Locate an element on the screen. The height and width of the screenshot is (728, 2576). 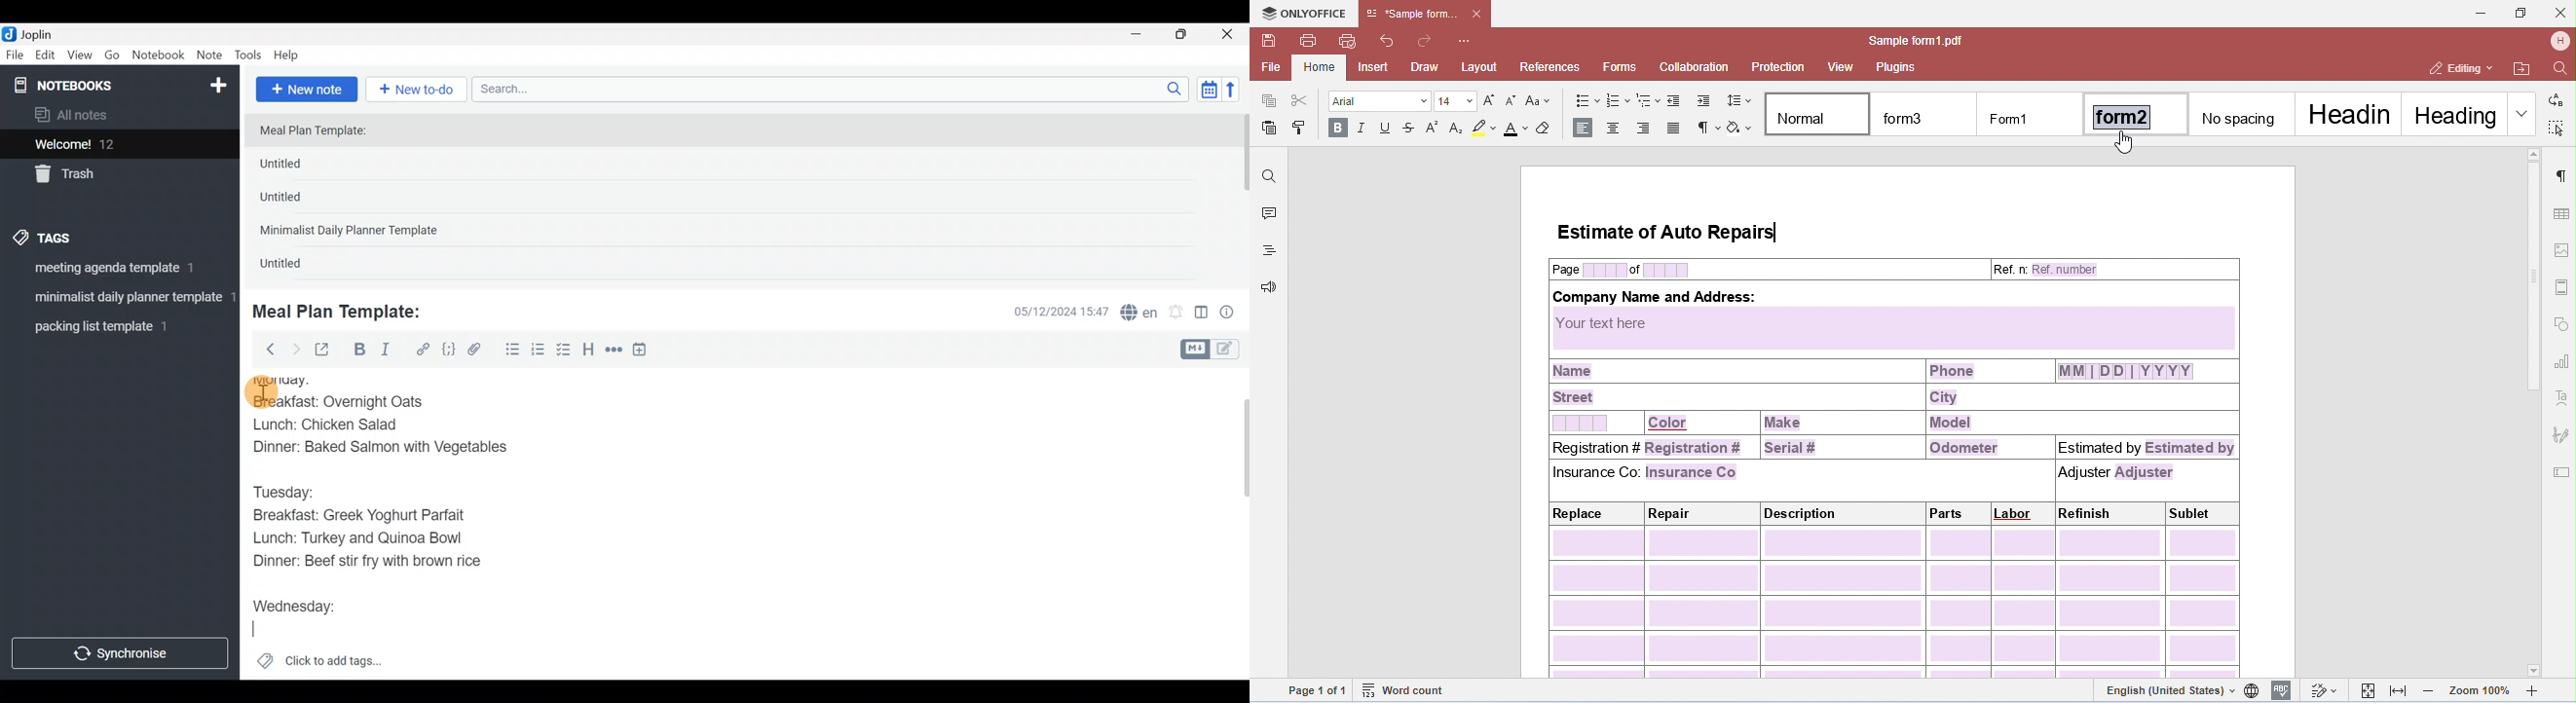
scroll bar is located at coordinates (1242, 197).